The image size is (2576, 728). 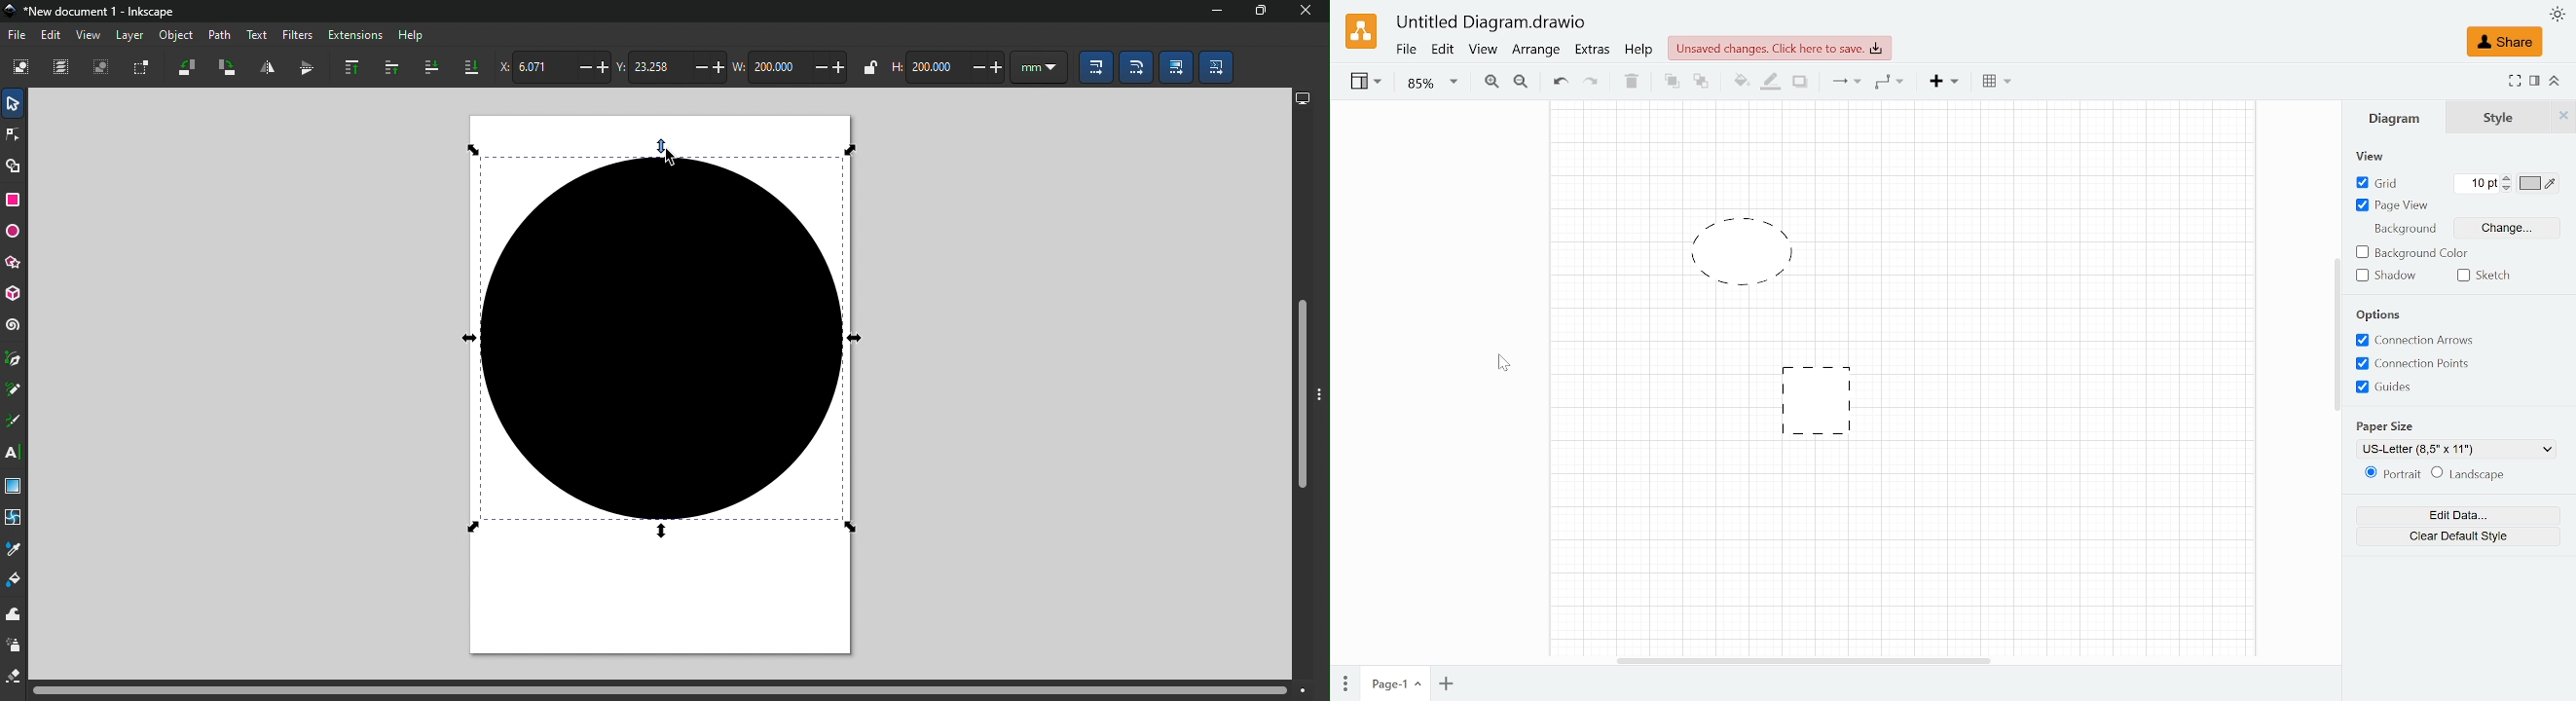 I want to click on width of selection, so click(x=791, y=66).